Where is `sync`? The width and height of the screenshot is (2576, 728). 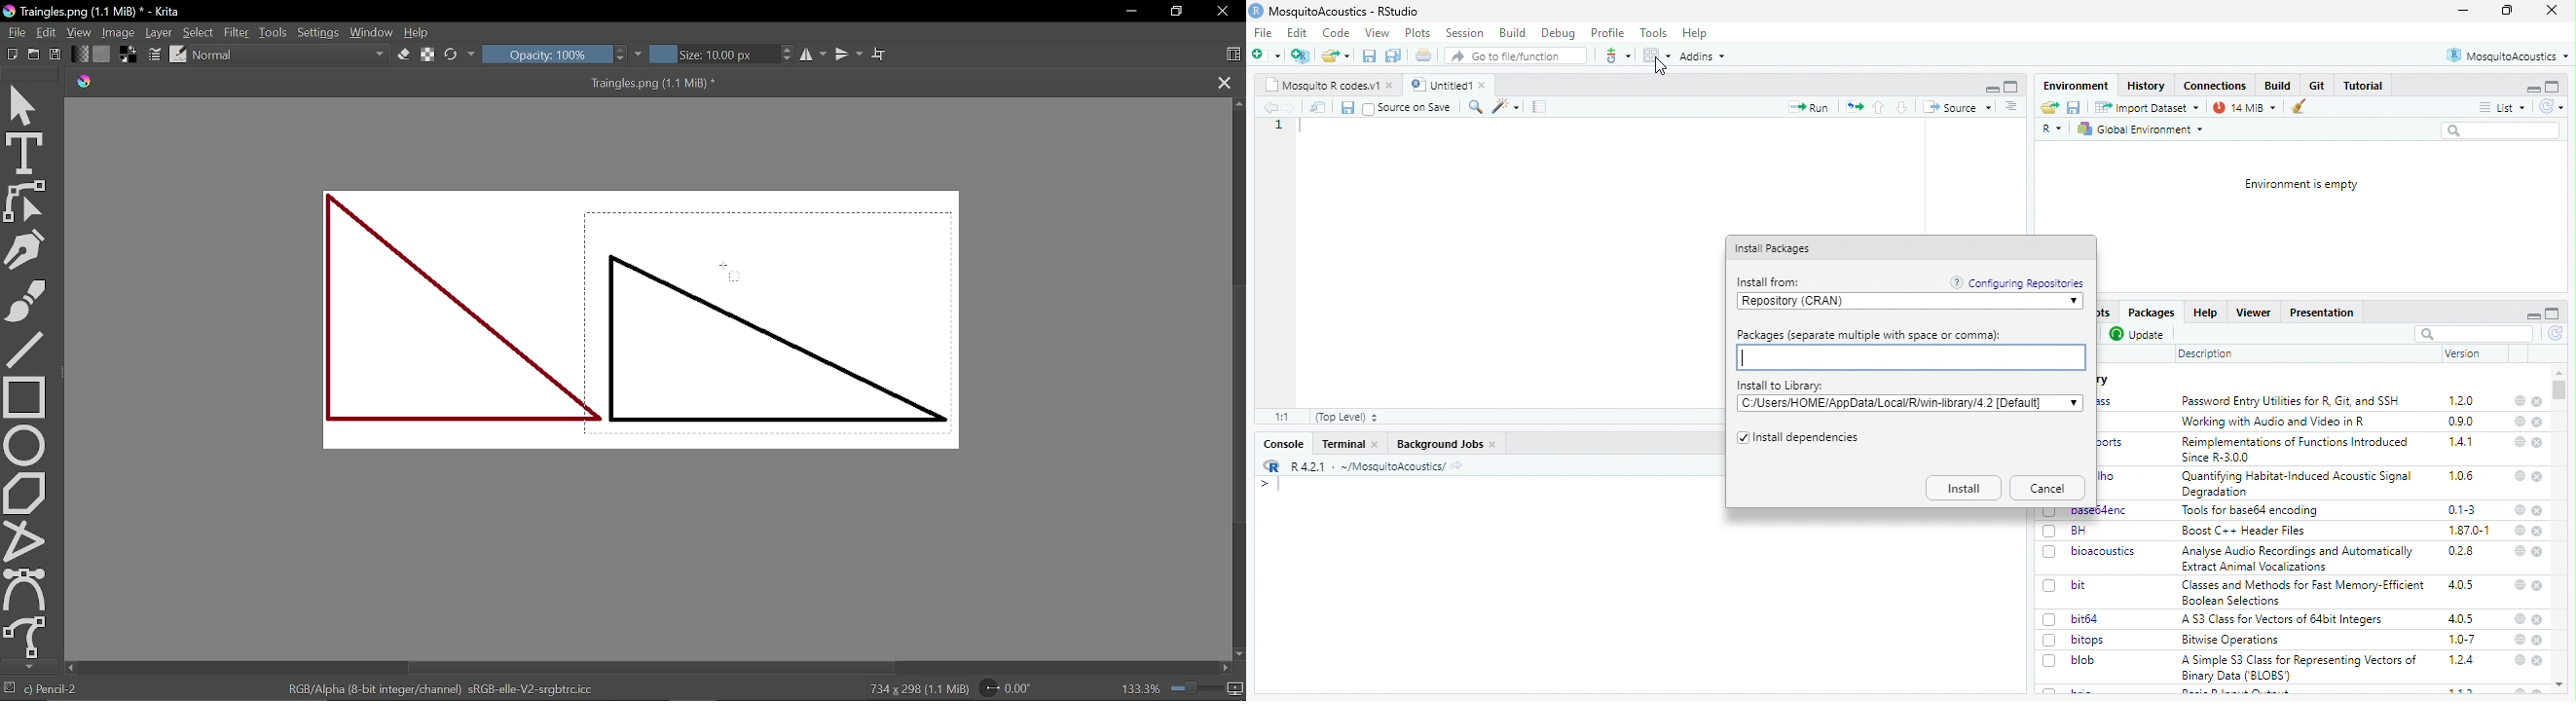 sync is located at coordinates (2557, 334).